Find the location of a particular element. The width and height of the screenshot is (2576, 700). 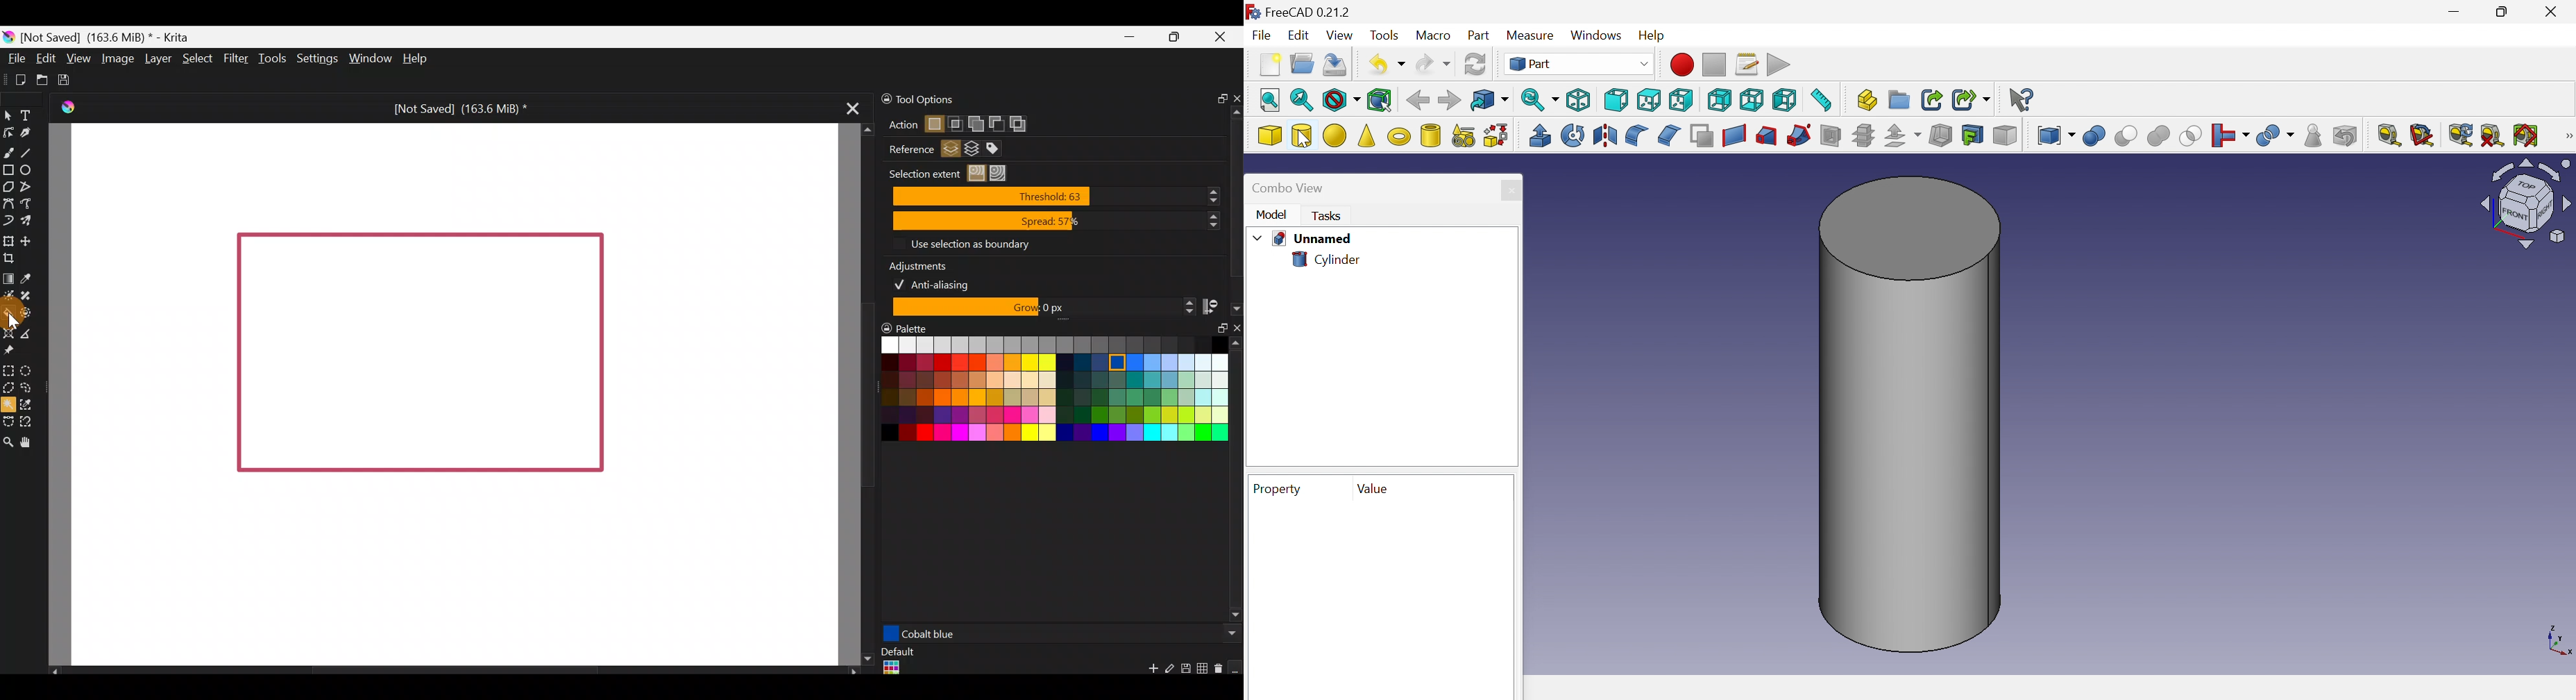

Symmetric difference is located at coordinates (1023, 124).